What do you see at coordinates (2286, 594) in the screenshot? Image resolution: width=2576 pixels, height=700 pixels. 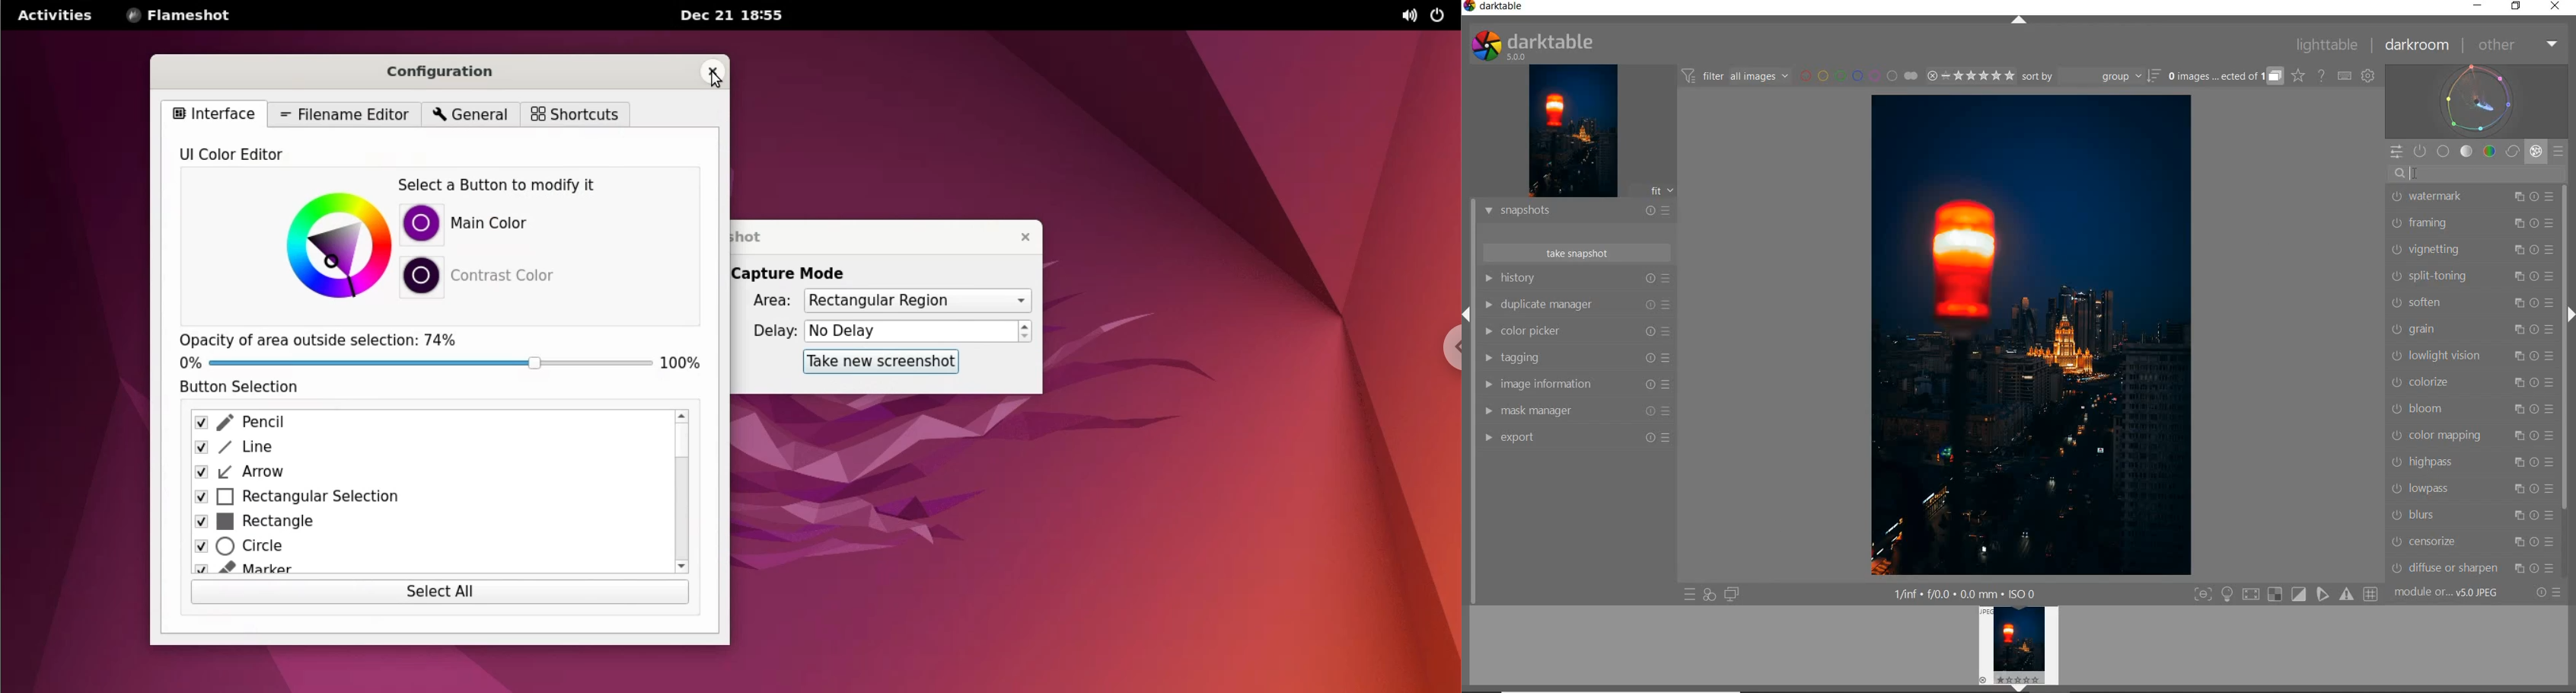 I see `TOGGLE MODES` at bounding box center [2286, 594].